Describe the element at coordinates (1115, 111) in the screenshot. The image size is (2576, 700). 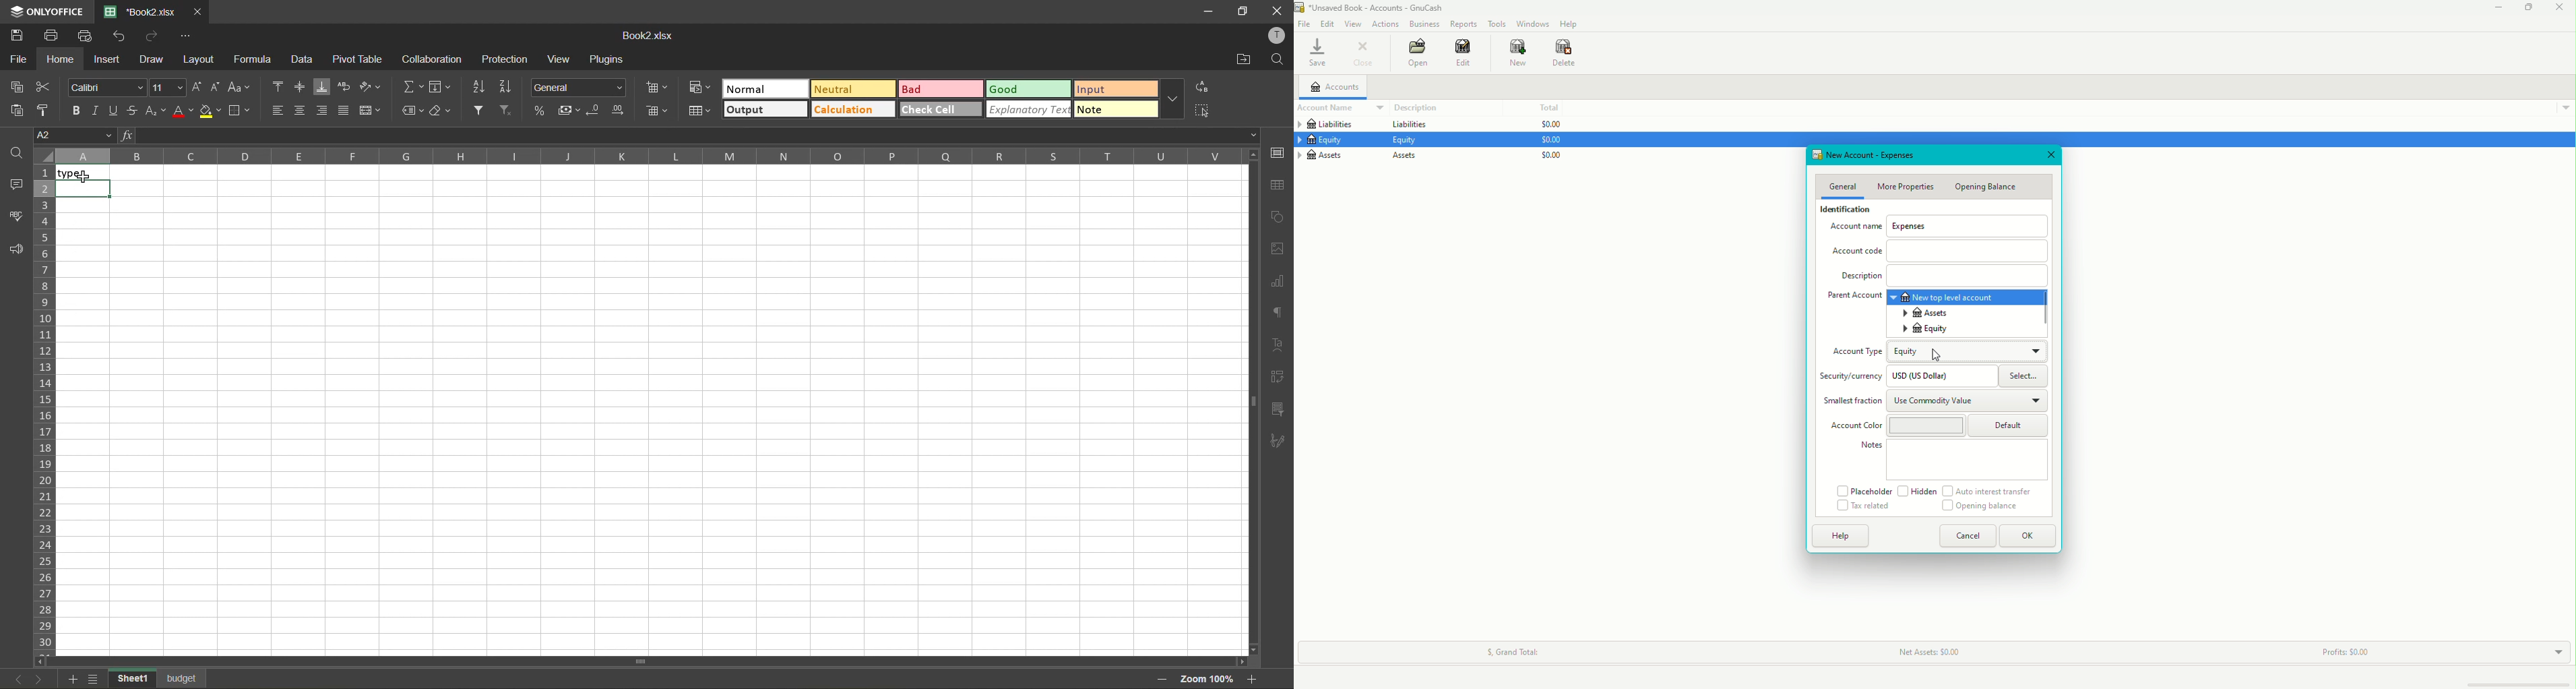
I see `note` at that location.